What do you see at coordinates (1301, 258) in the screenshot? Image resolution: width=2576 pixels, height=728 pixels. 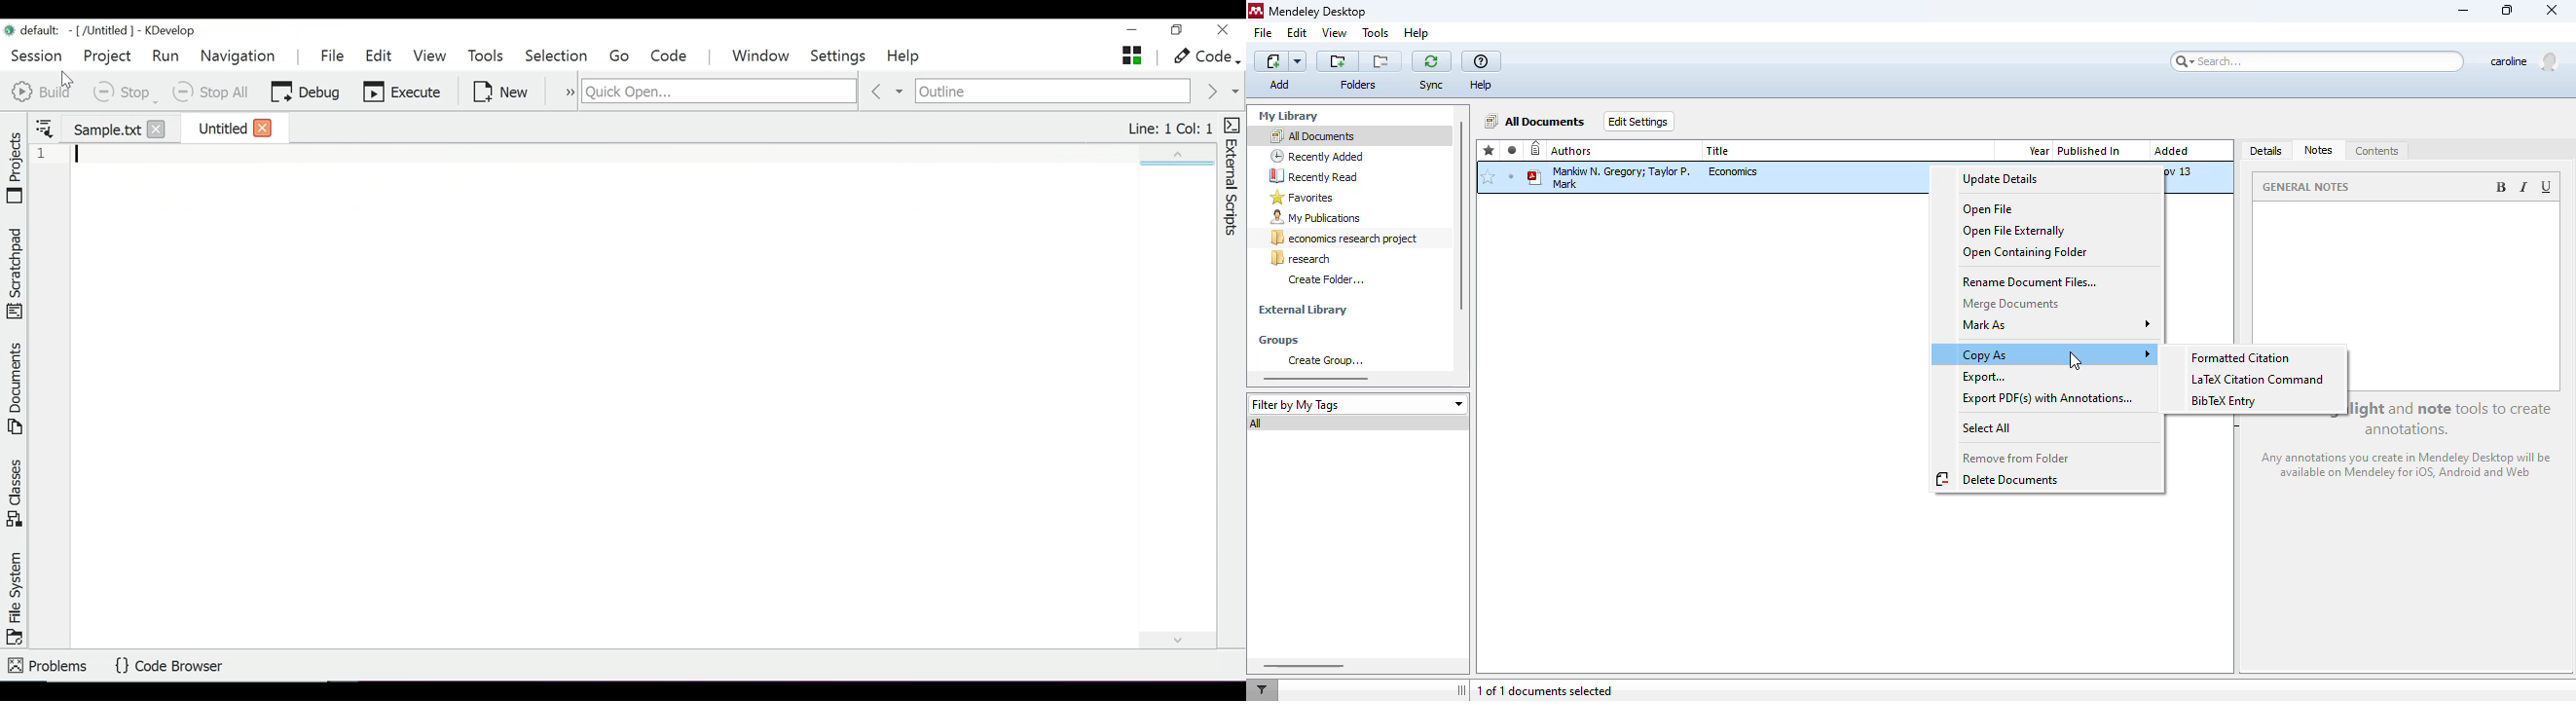 I see `research` at bounding box center [1301, 258].